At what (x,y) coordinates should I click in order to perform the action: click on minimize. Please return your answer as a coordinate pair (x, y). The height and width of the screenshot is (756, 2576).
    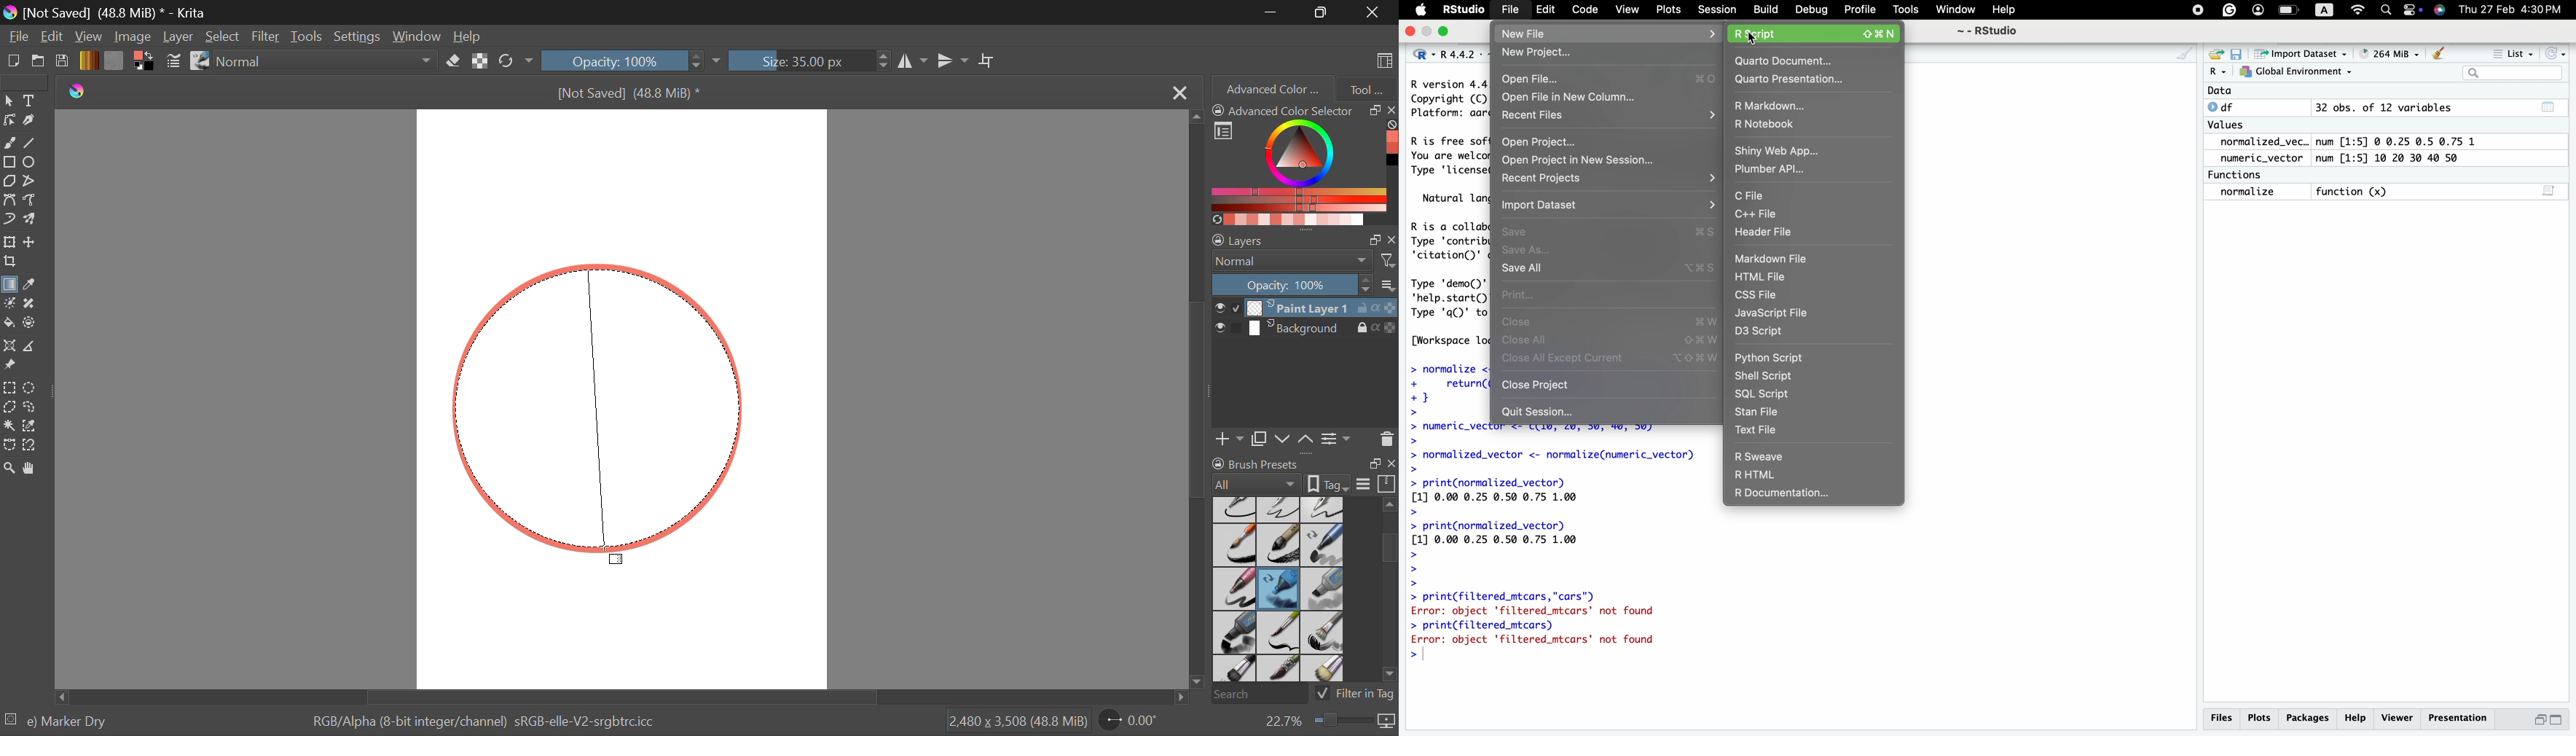
    Looking at the image, I should click on (1428, 32).